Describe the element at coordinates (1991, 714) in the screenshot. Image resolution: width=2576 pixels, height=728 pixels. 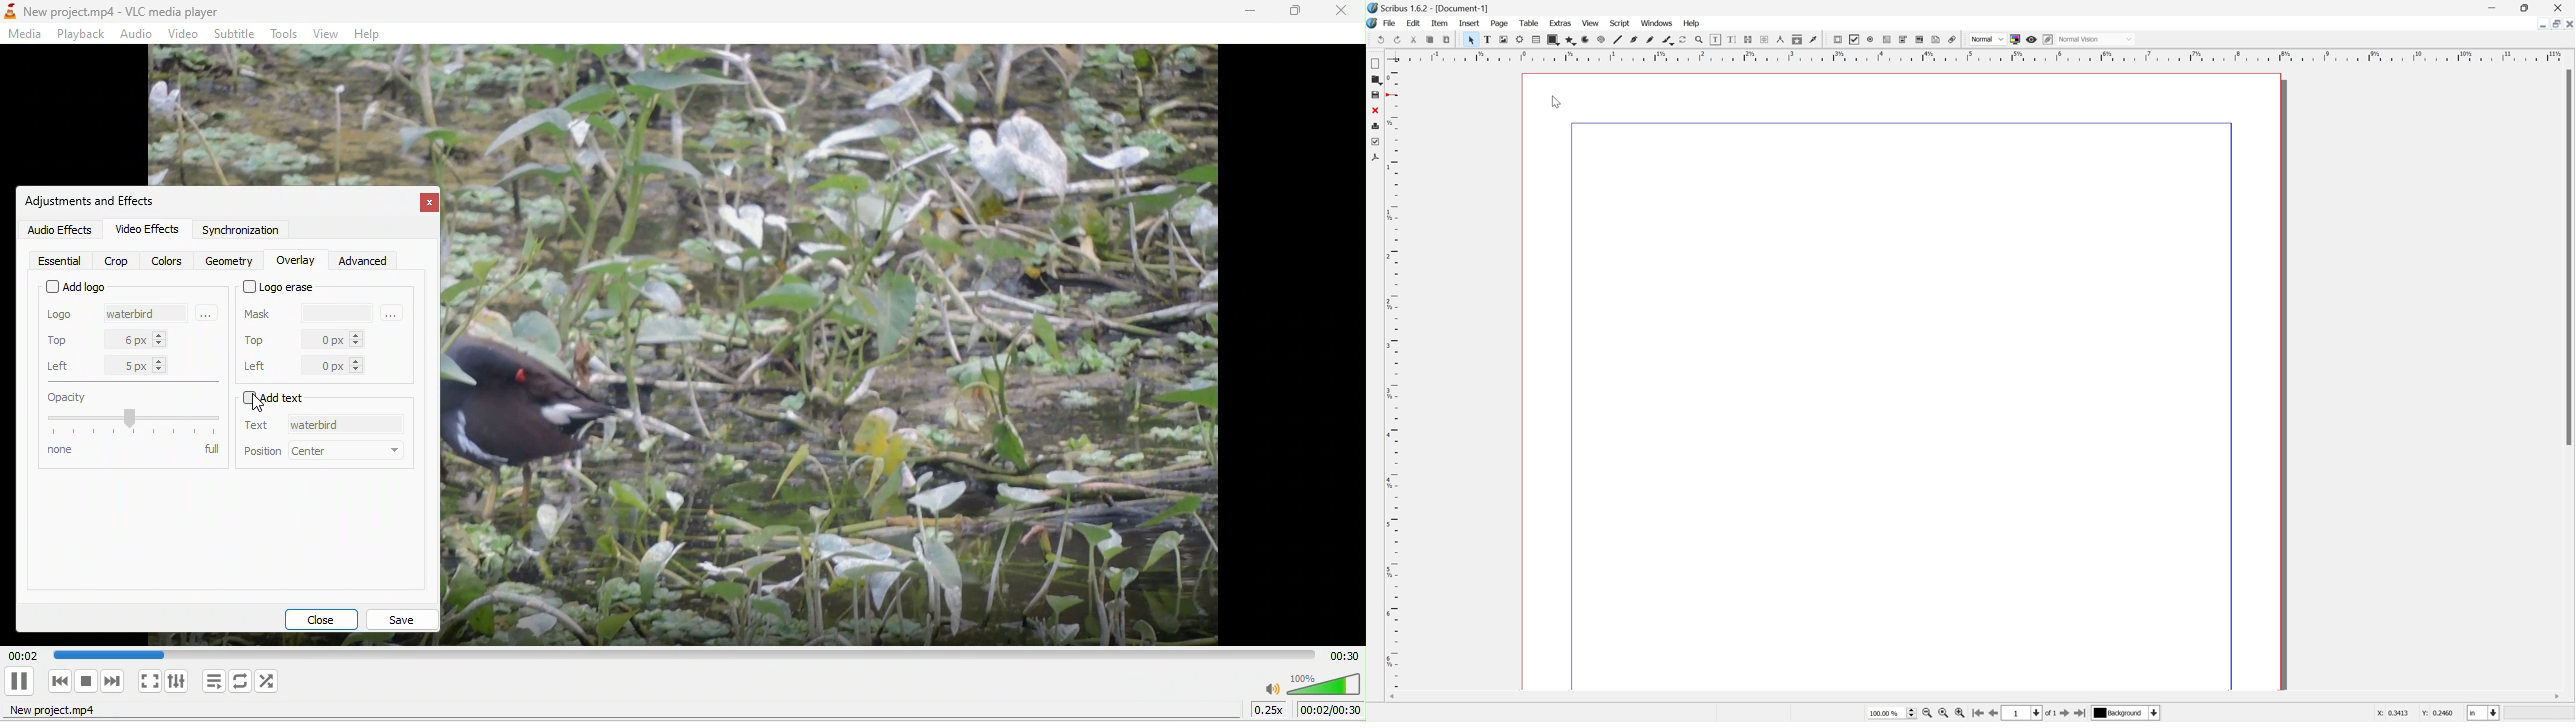
I see `go to previous page` at that location.